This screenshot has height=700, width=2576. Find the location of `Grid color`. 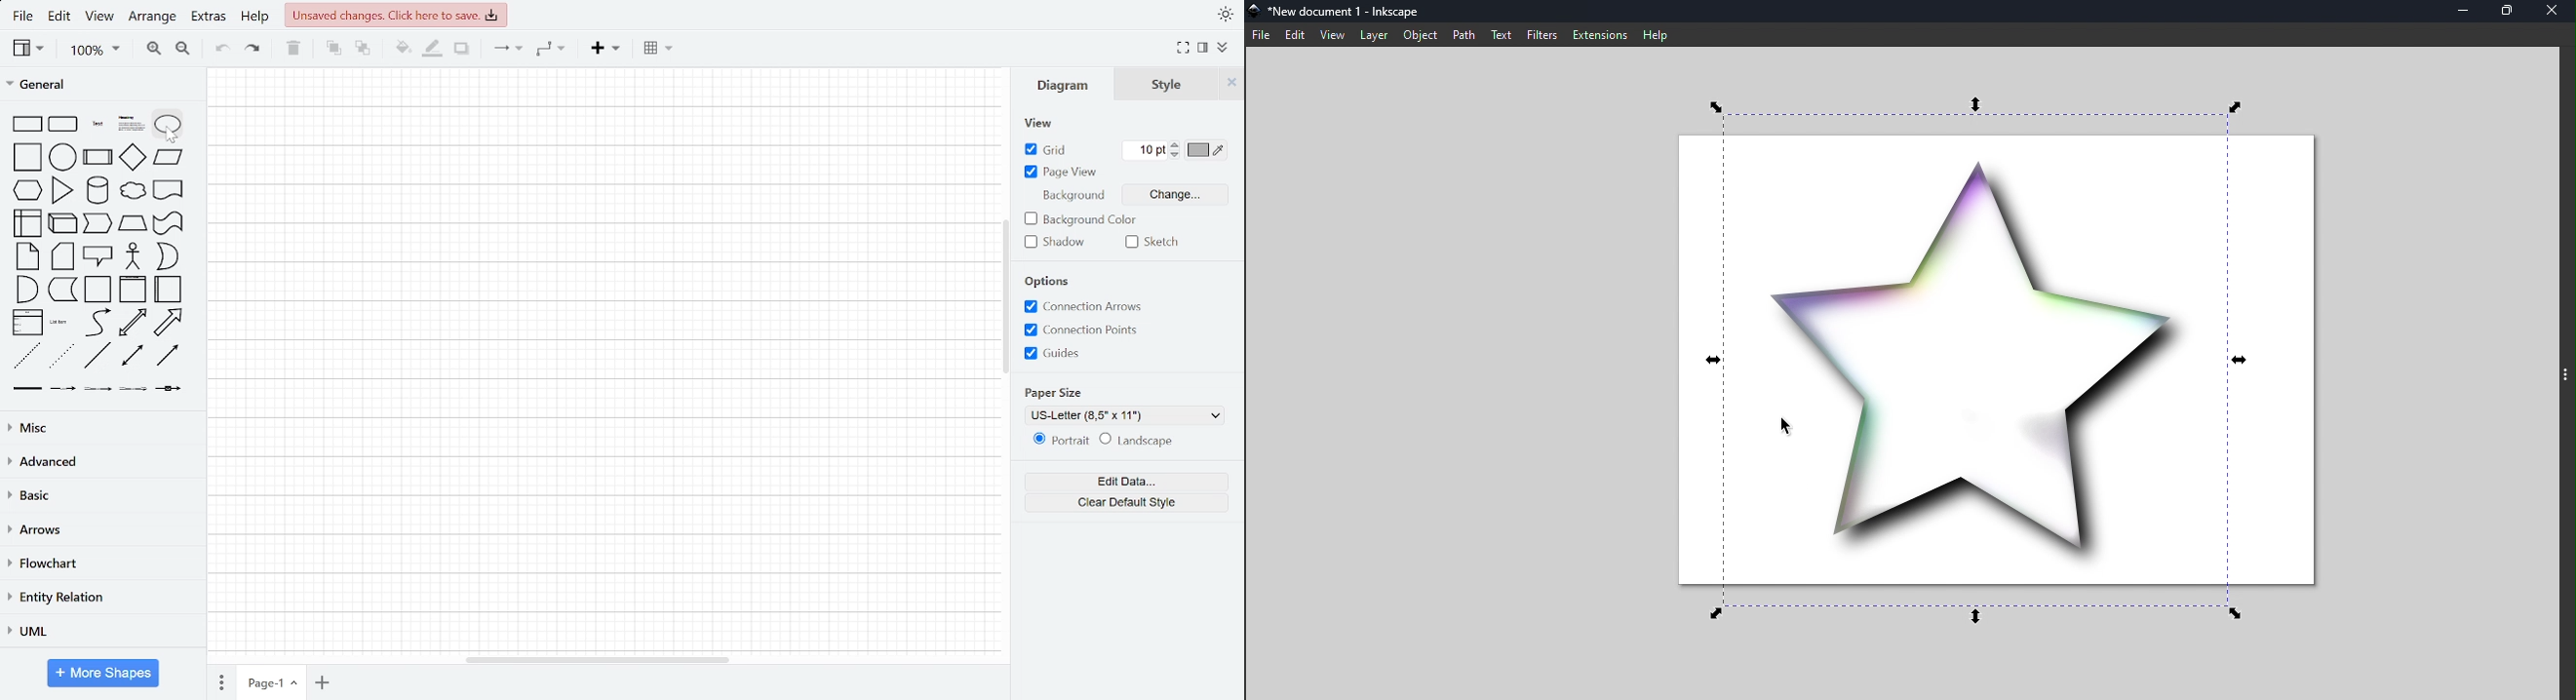

Grid color is located at coordinates (1210, 151).